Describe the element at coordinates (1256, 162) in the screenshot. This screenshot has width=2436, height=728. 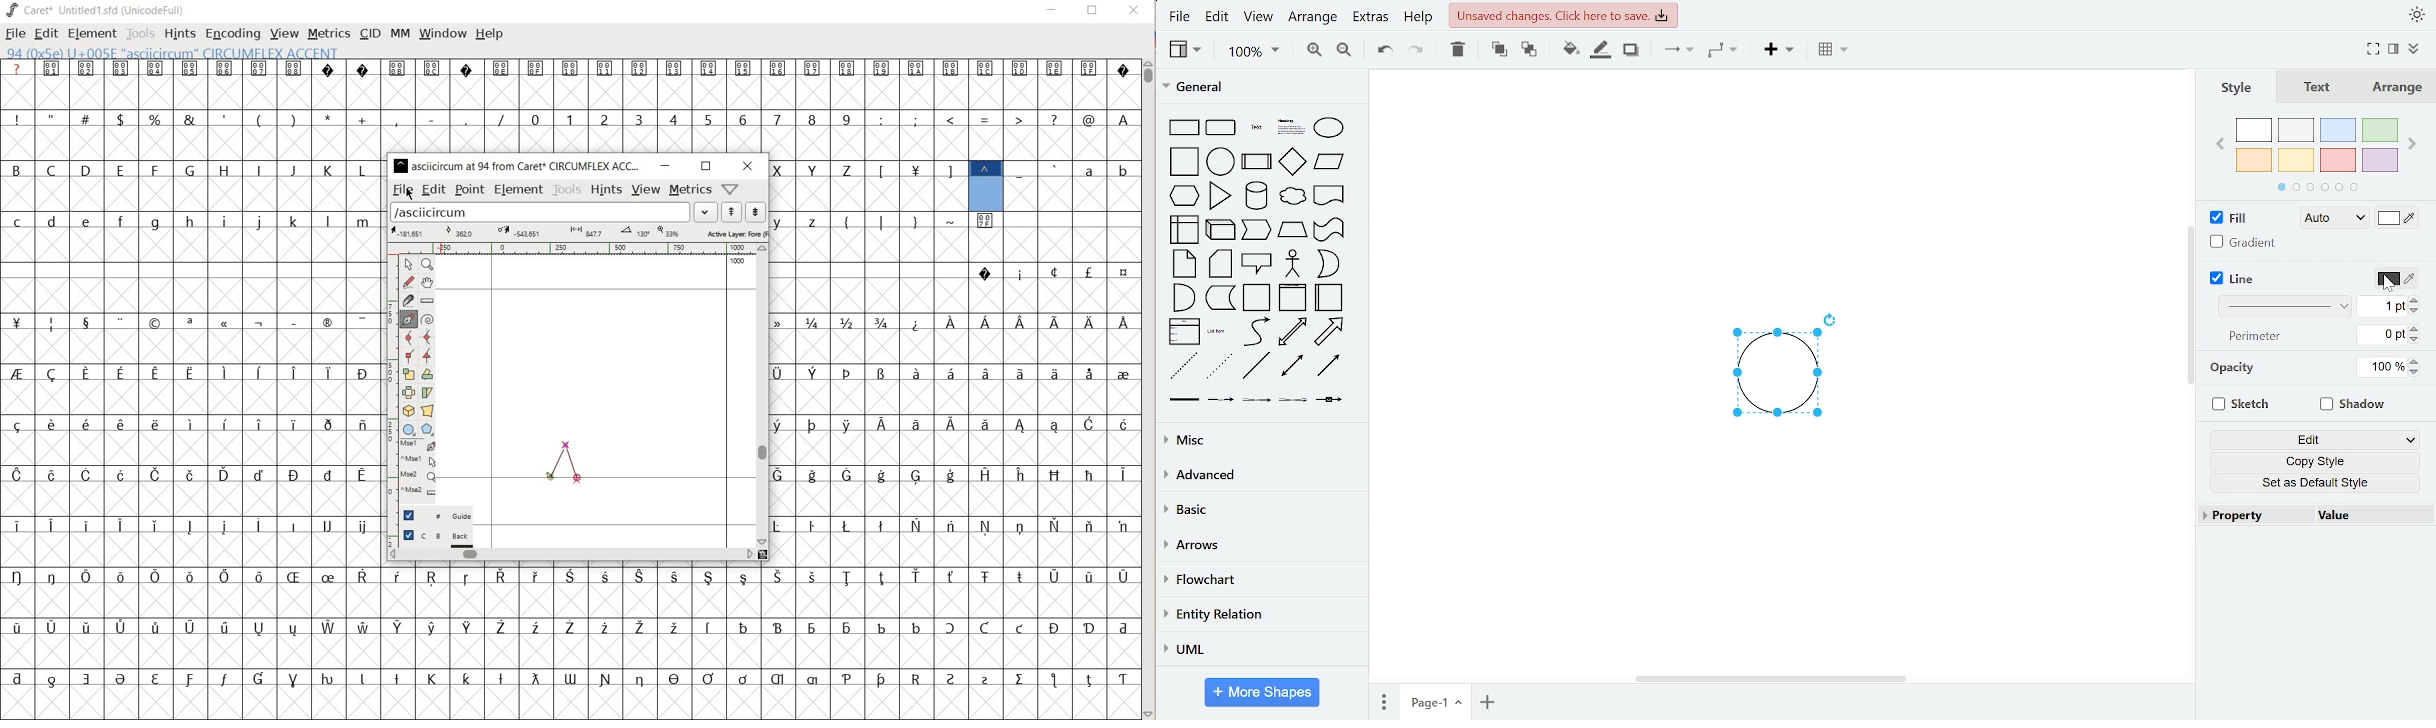
I see `process` at that location.